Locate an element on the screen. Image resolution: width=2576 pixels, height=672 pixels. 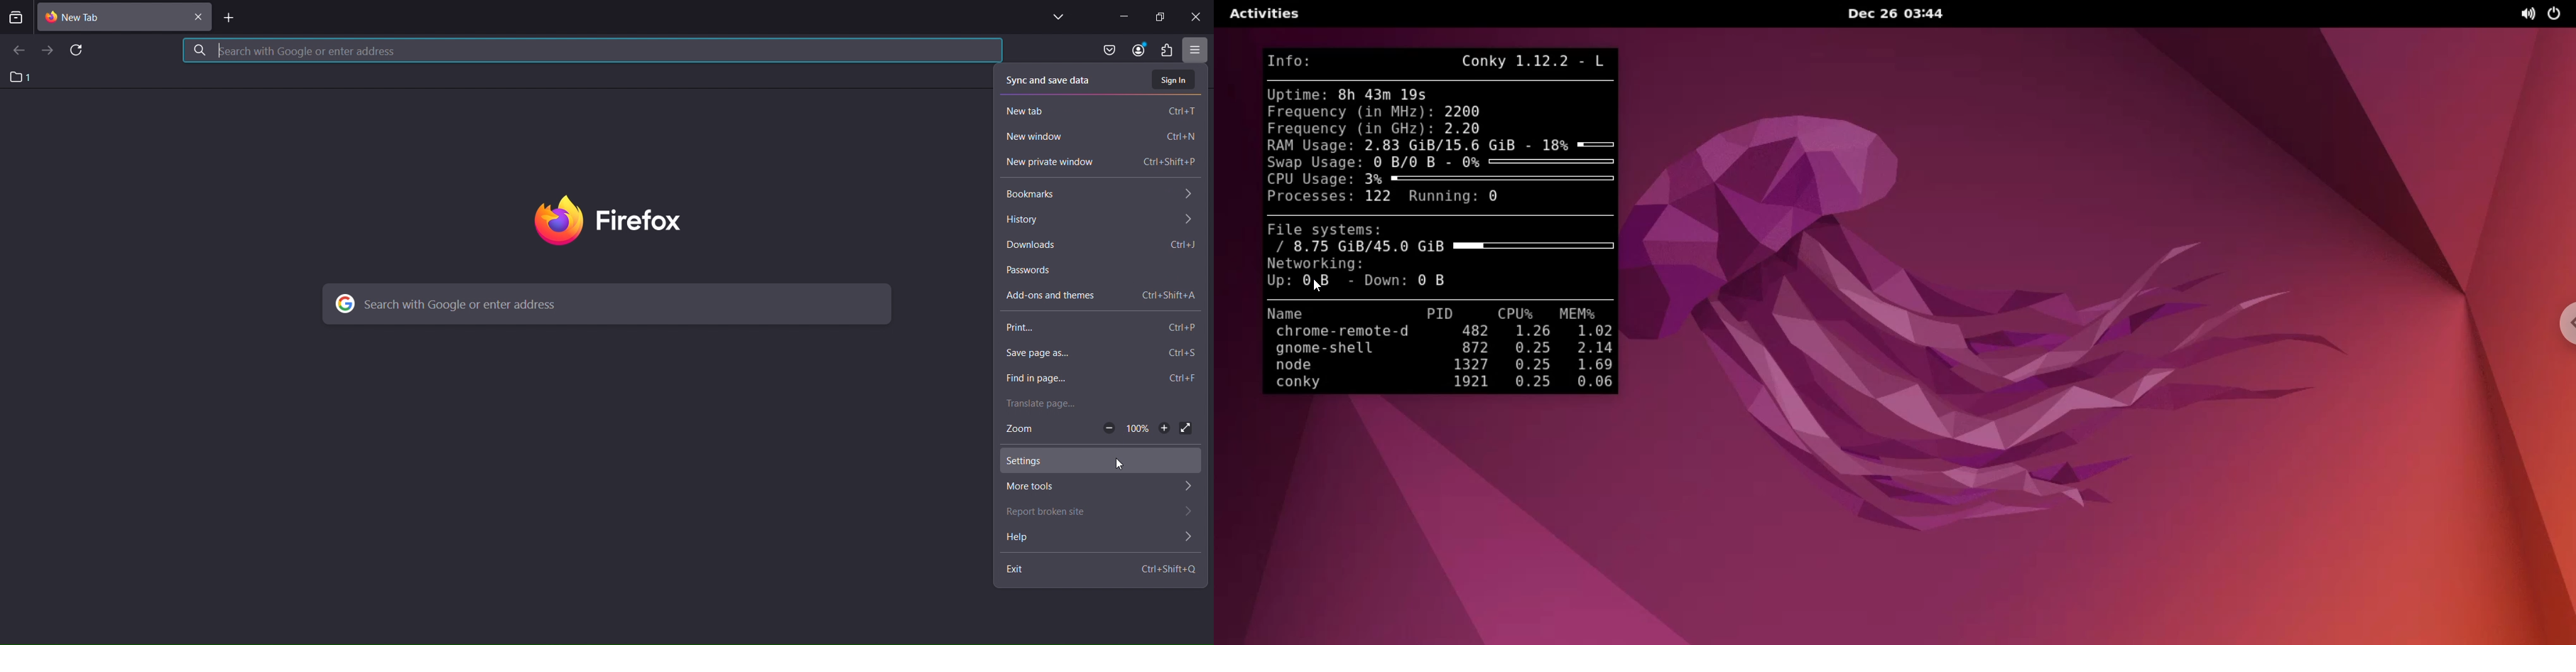
history is located at coordinates (1099, 221).